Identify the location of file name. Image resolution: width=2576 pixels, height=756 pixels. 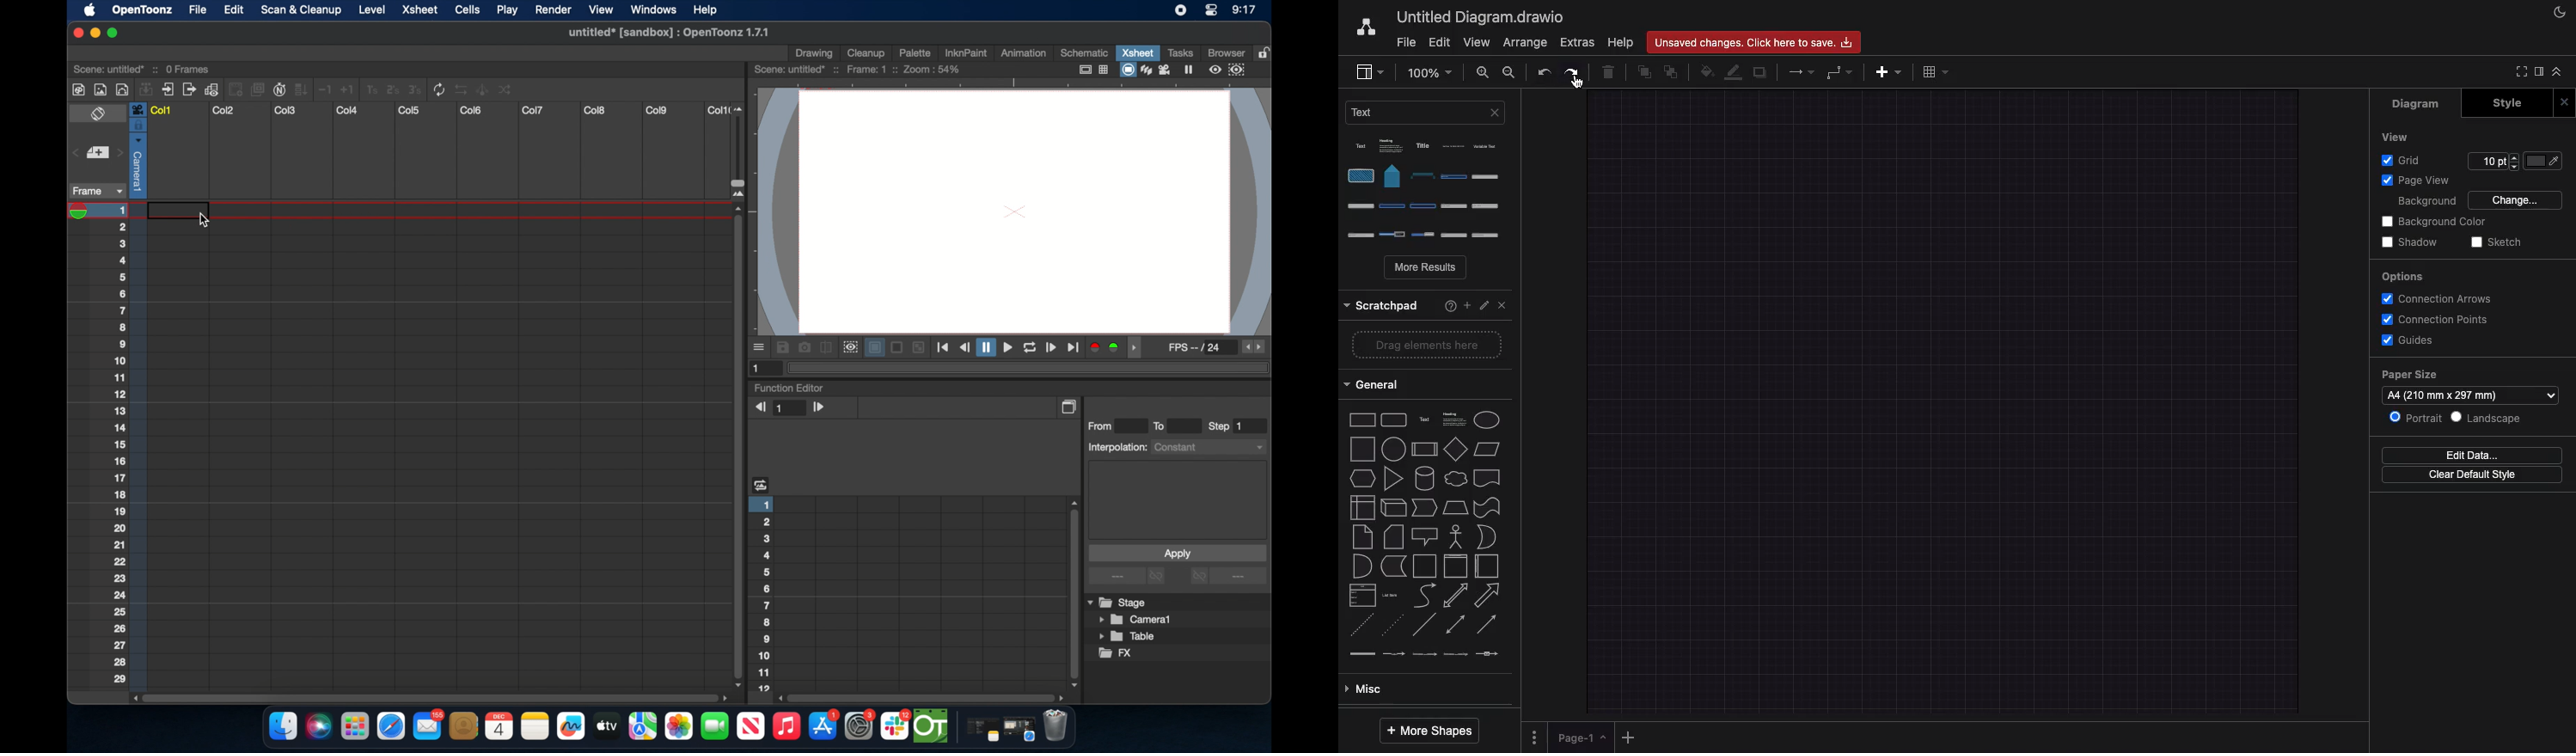
(666, 33).